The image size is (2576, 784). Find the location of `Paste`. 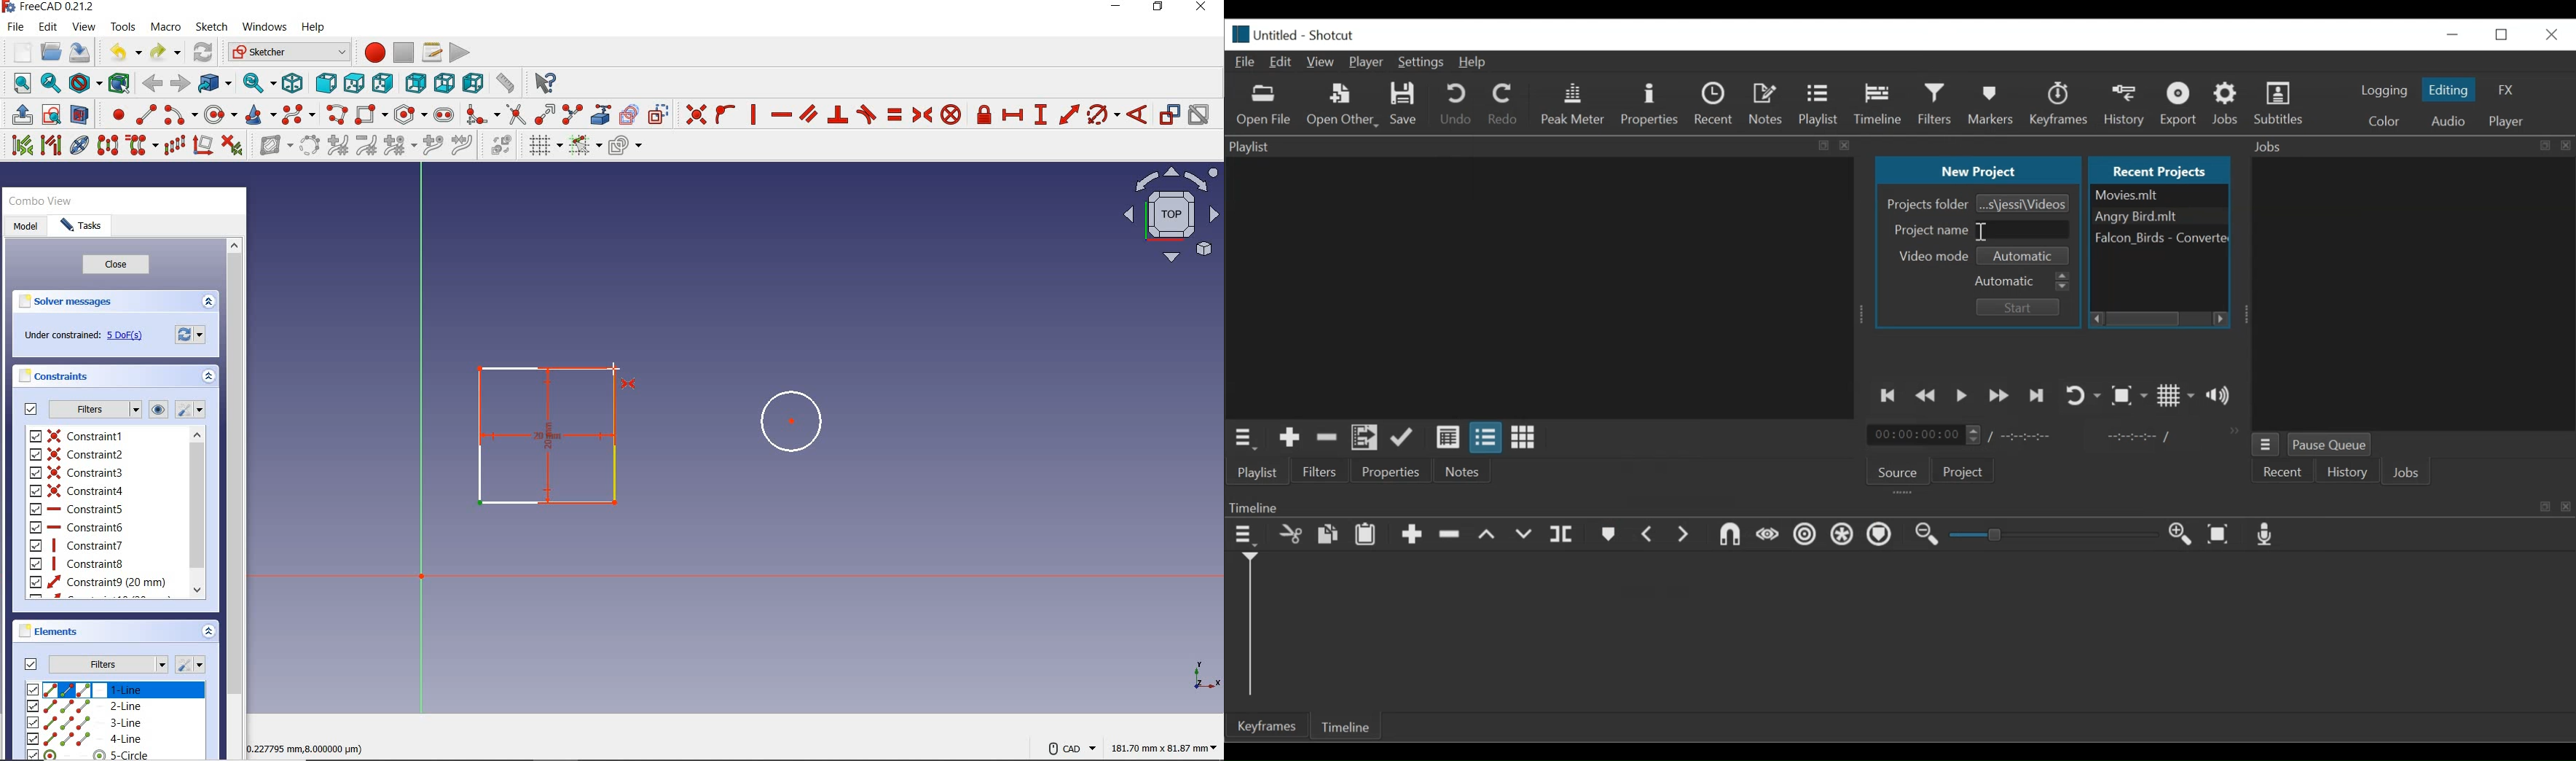

Paste is located at coordinates (1366, 536).